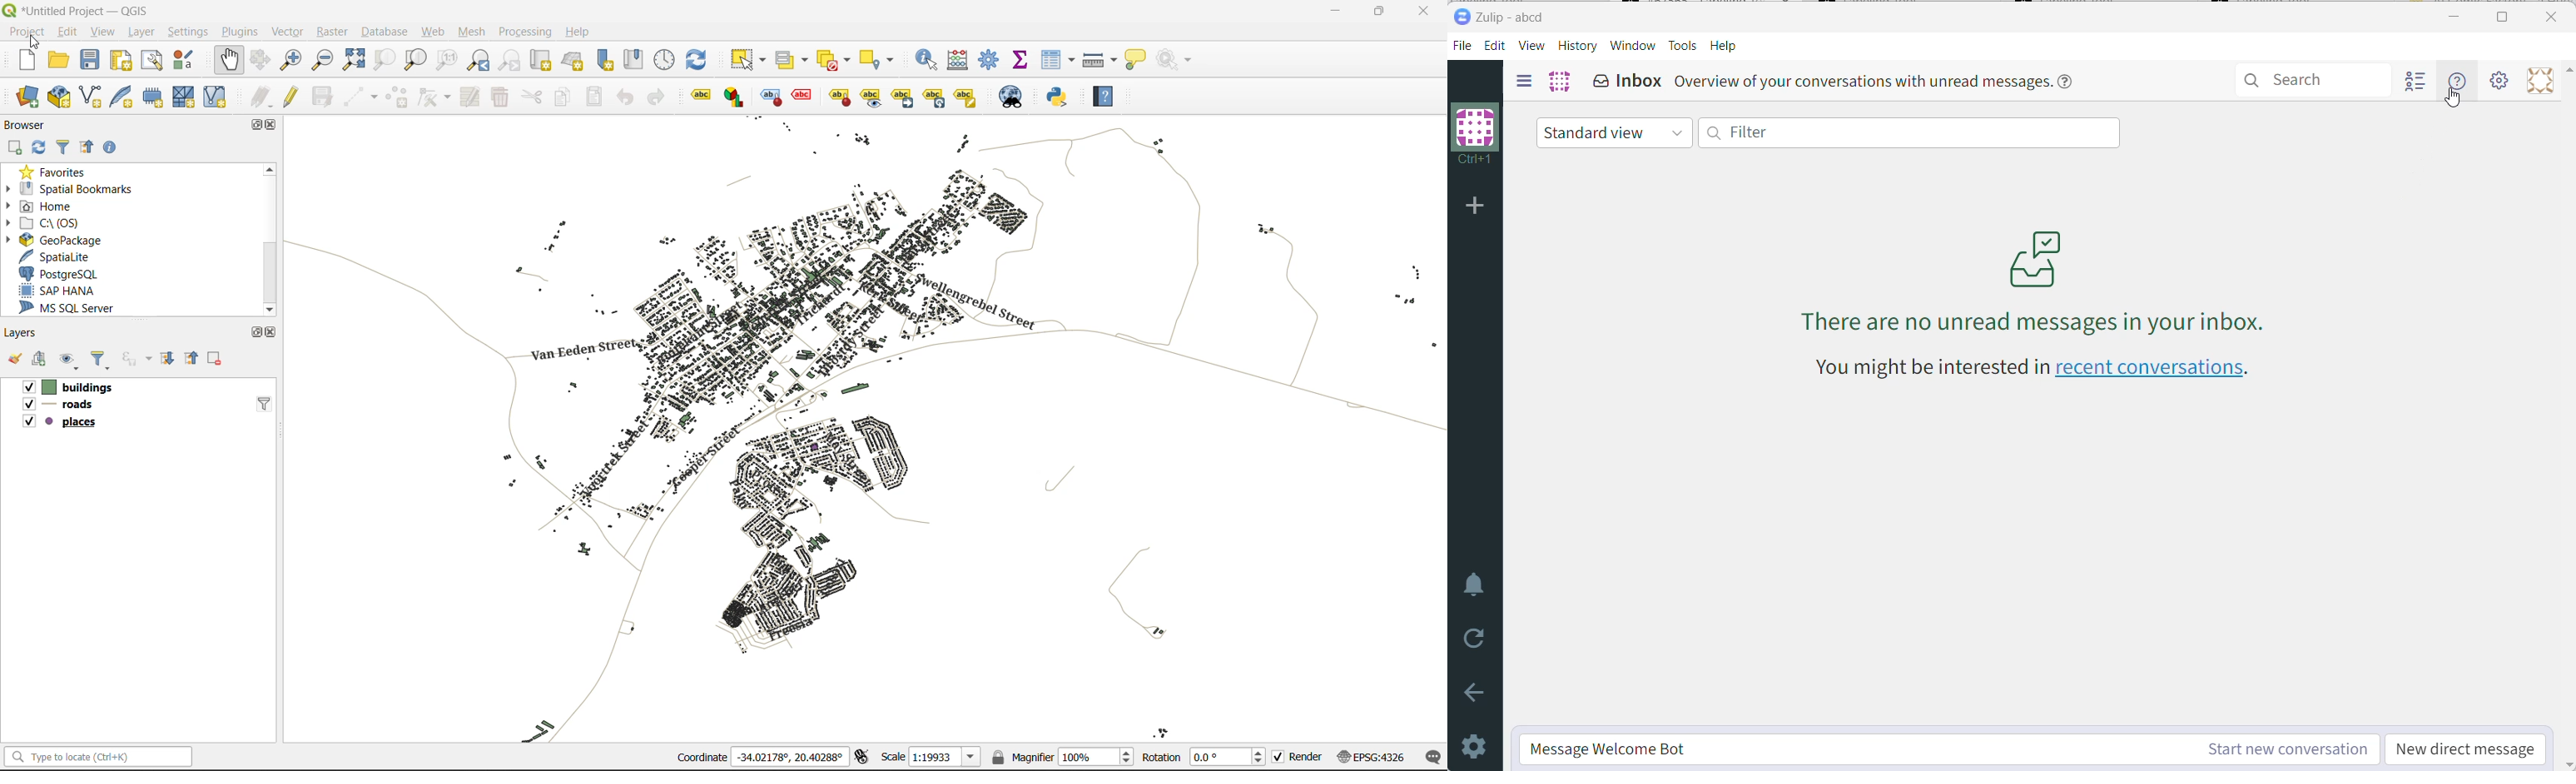  What do you see at coordinates (37, 360) in the screenshot?
I see `add` at bounding box center [37, 360].